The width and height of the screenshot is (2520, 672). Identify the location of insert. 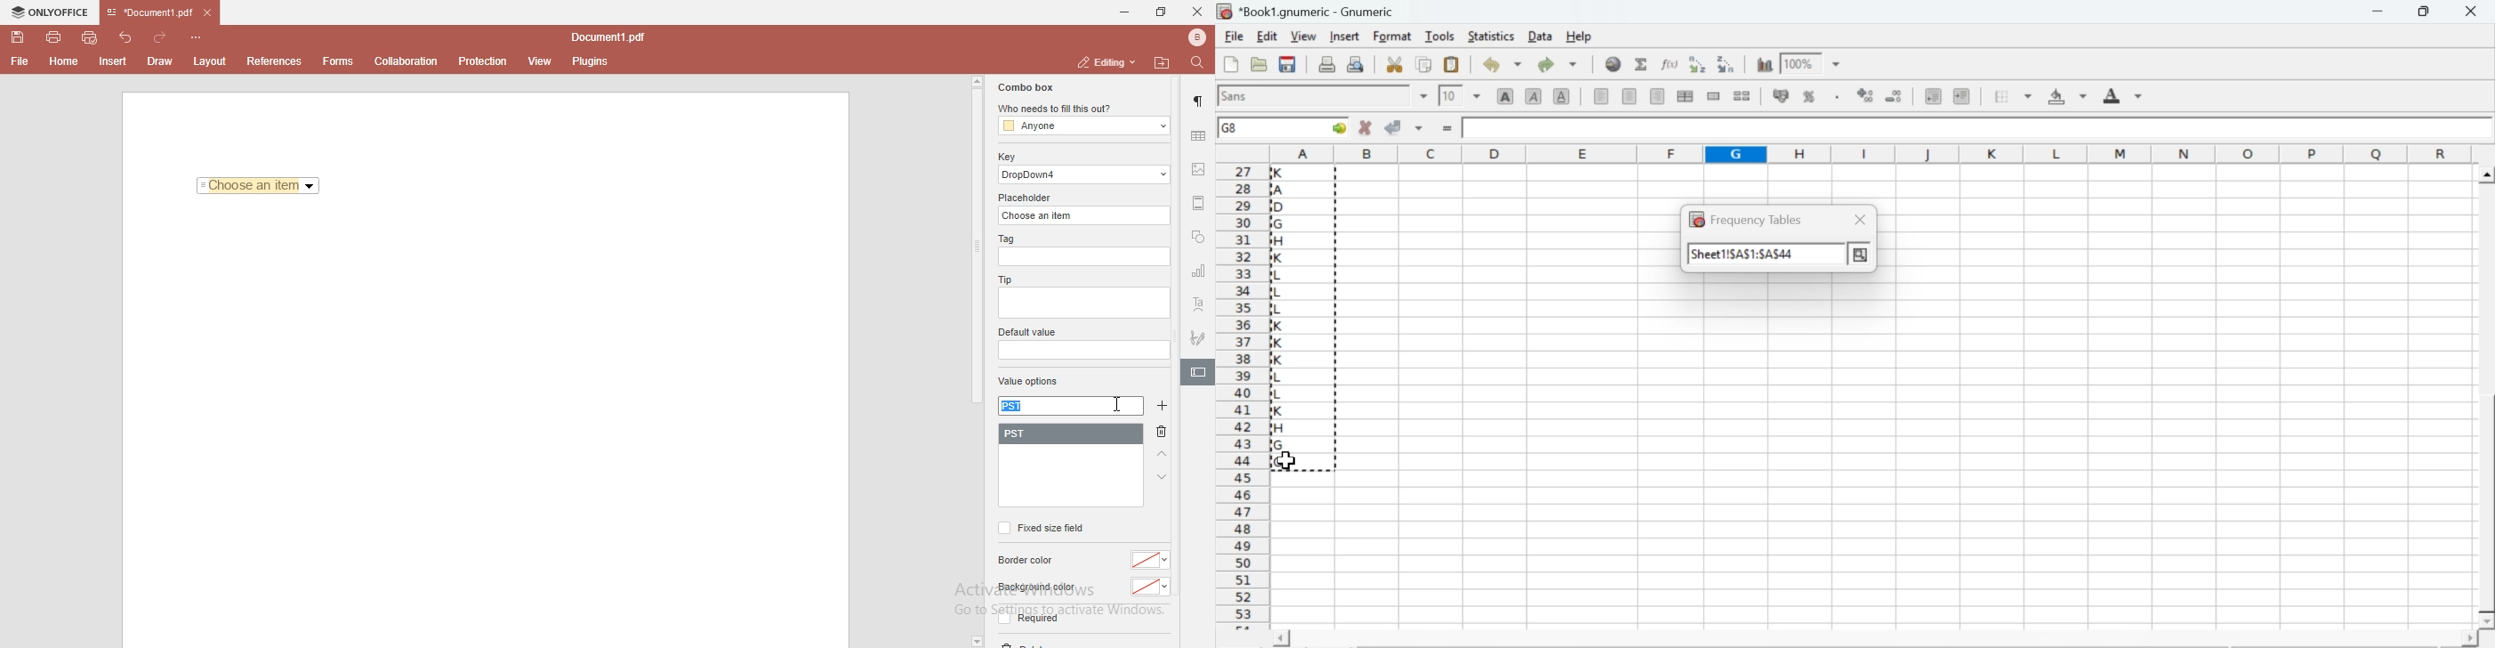
(1343, 35).